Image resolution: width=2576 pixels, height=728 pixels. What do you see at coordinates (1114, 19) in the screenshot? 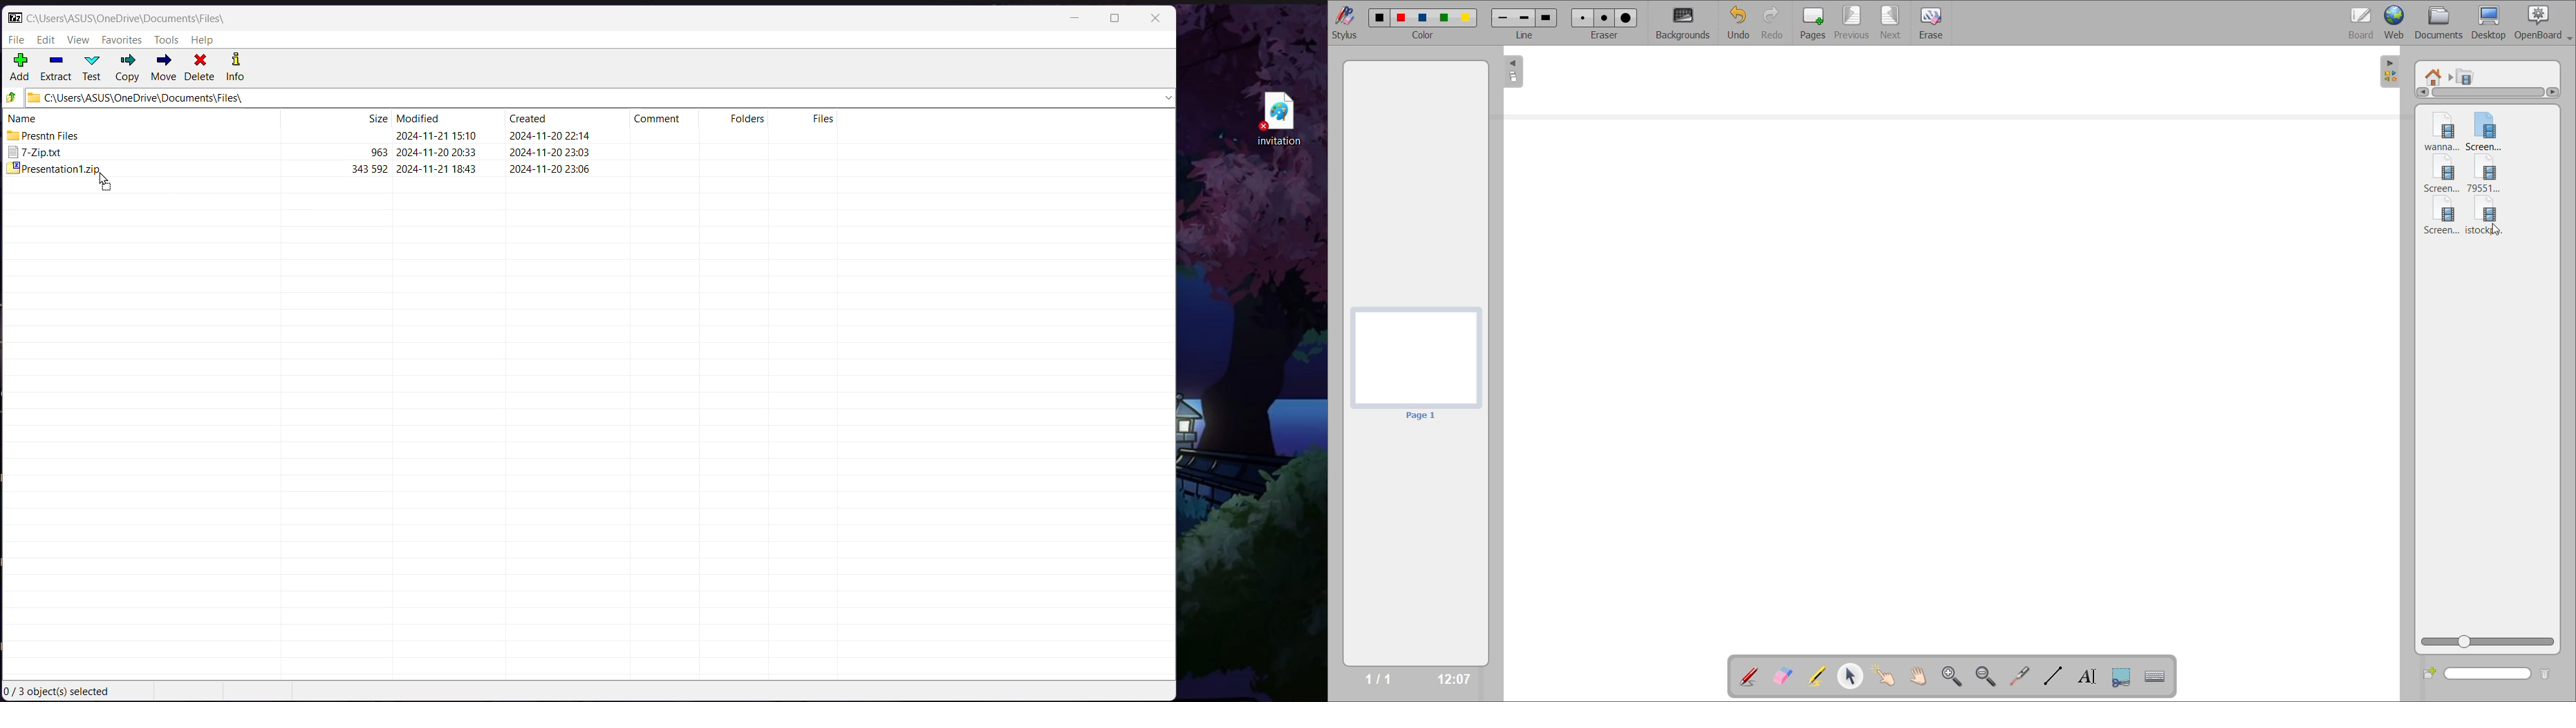
I see `Maximize` at bounding box center [1114, 19].